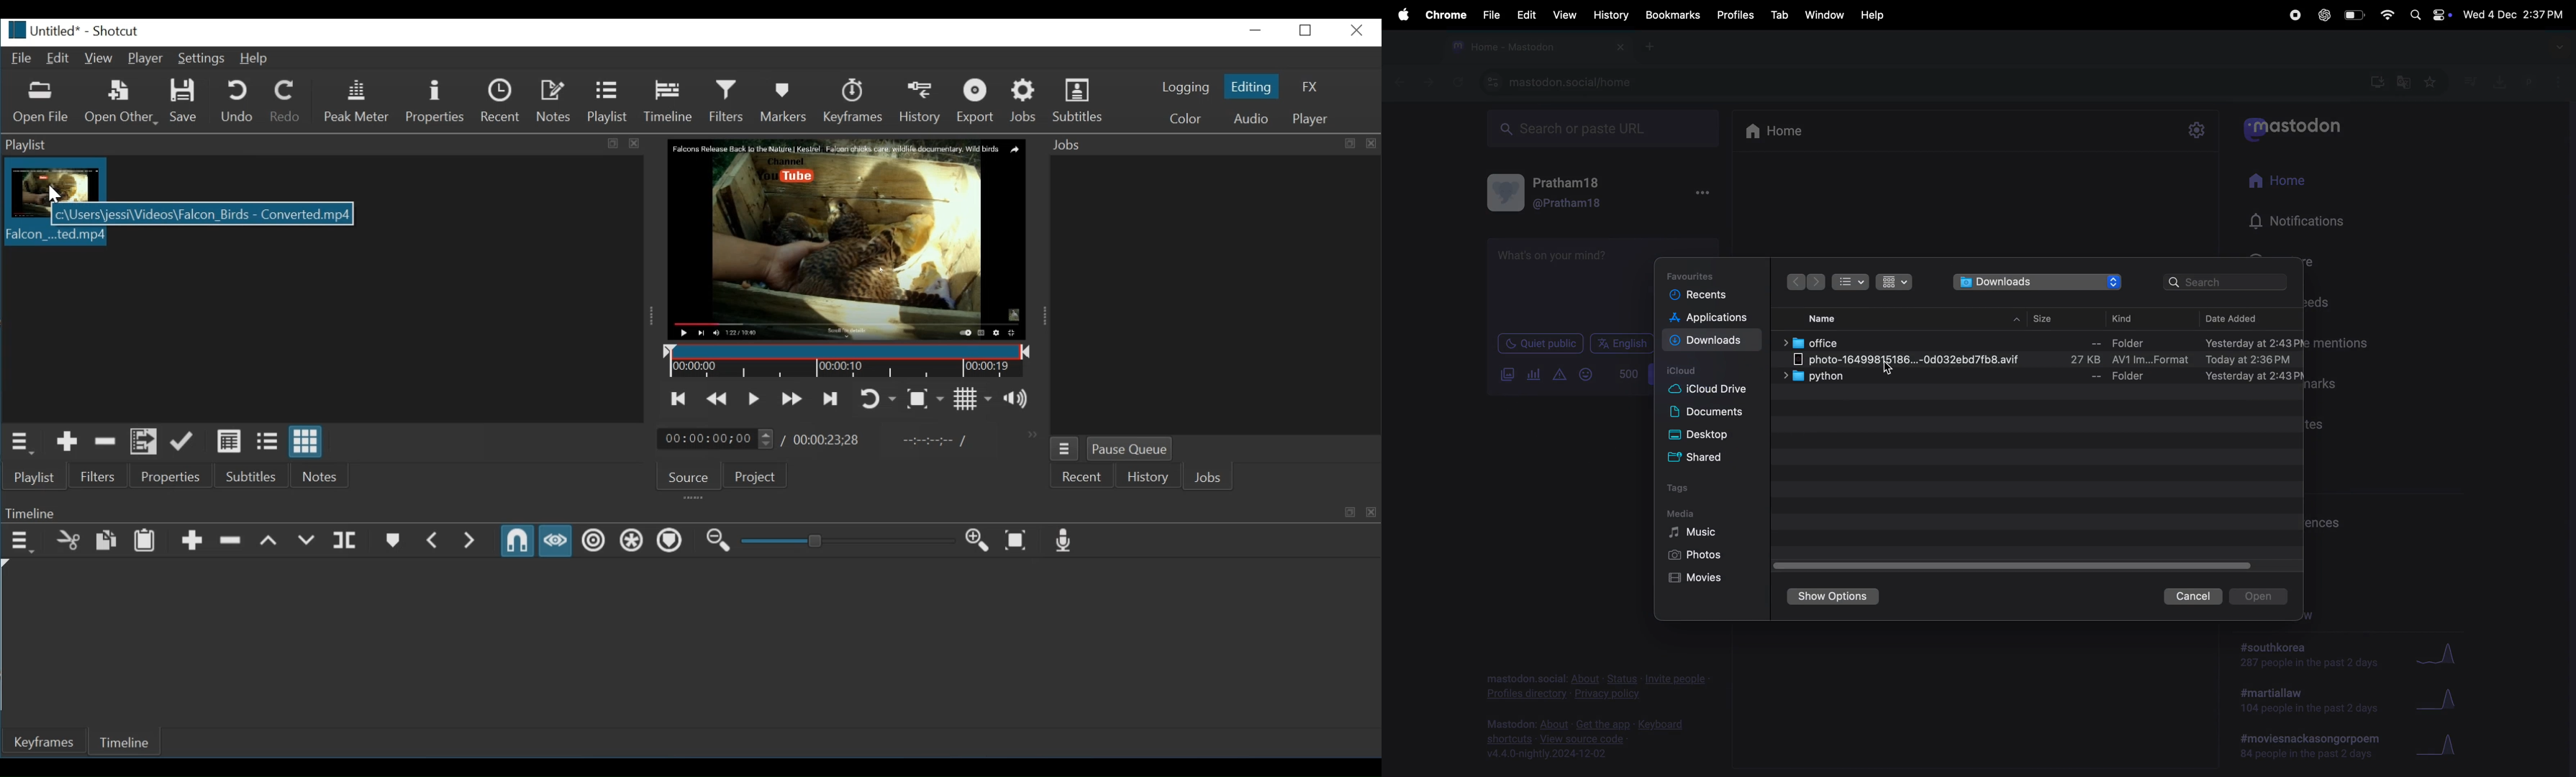 The width and height of the screenshot is (2576, 784). Describe the element at coordinates (2311, 654) in the screenshot. I see `#south korea` at that location.